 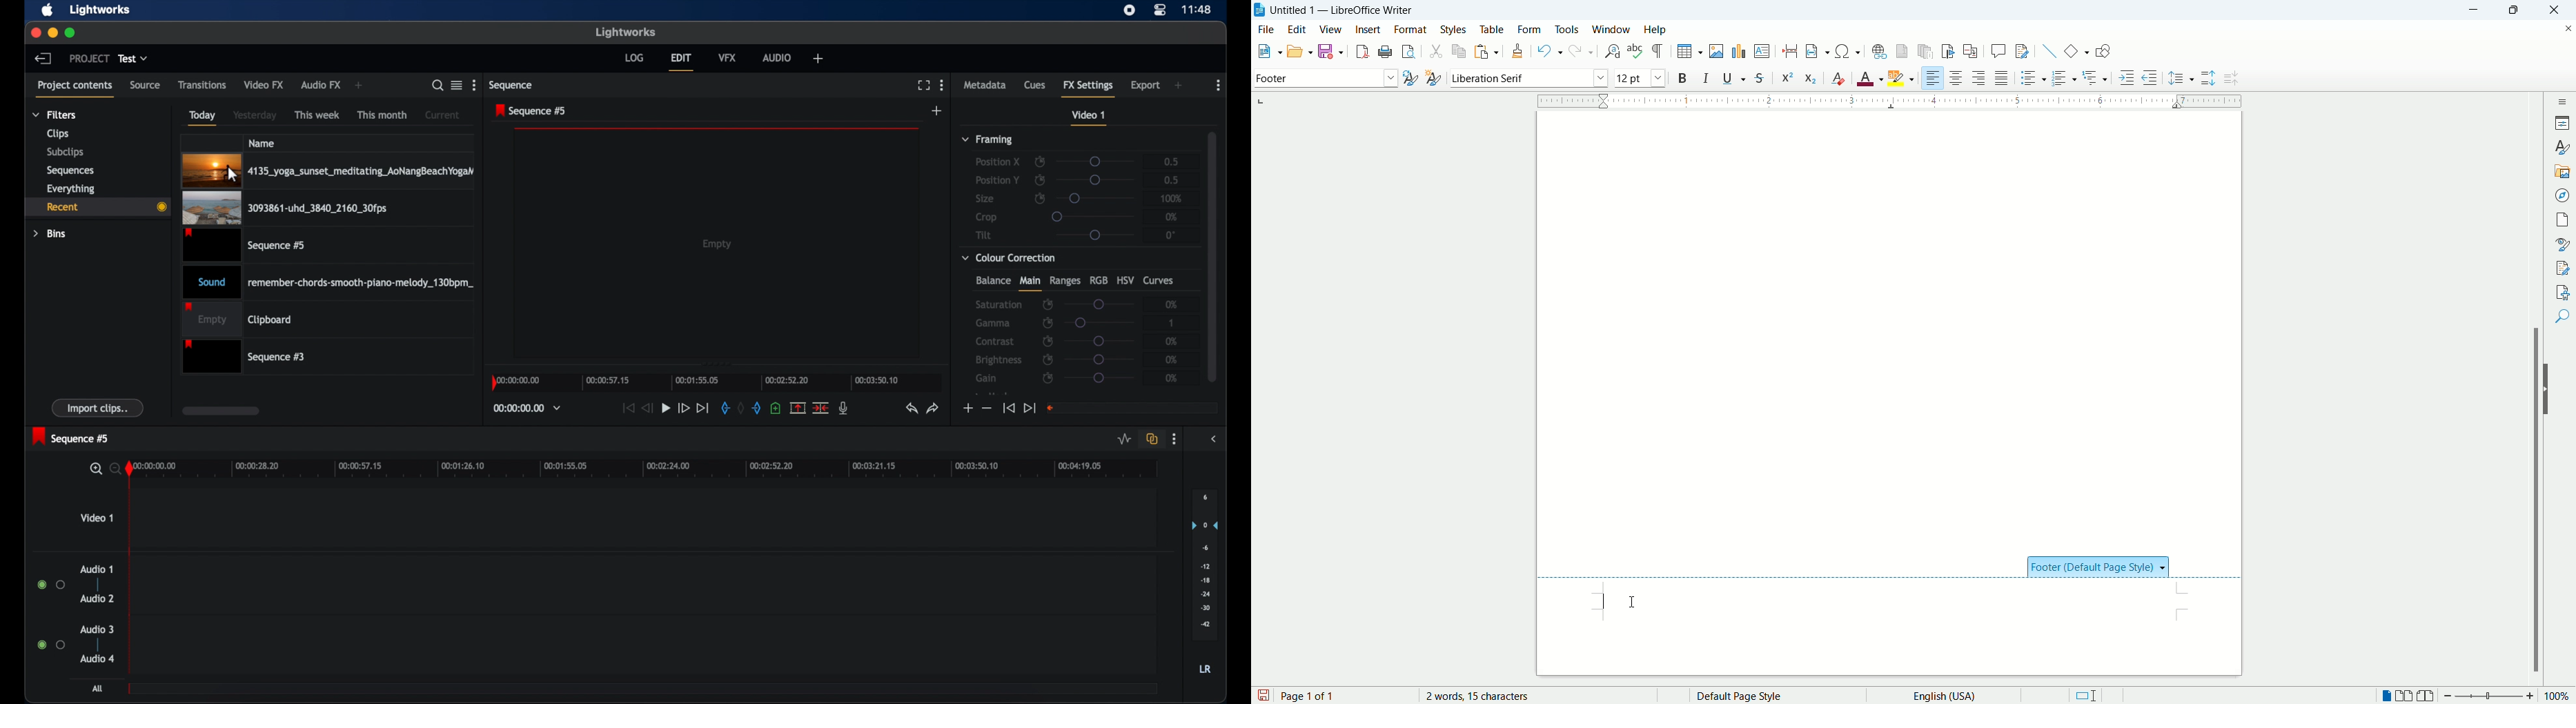 What do you see at coordinates (1266, 52) in the screenshot?
I see `open` at bounding box center [1266, 52].